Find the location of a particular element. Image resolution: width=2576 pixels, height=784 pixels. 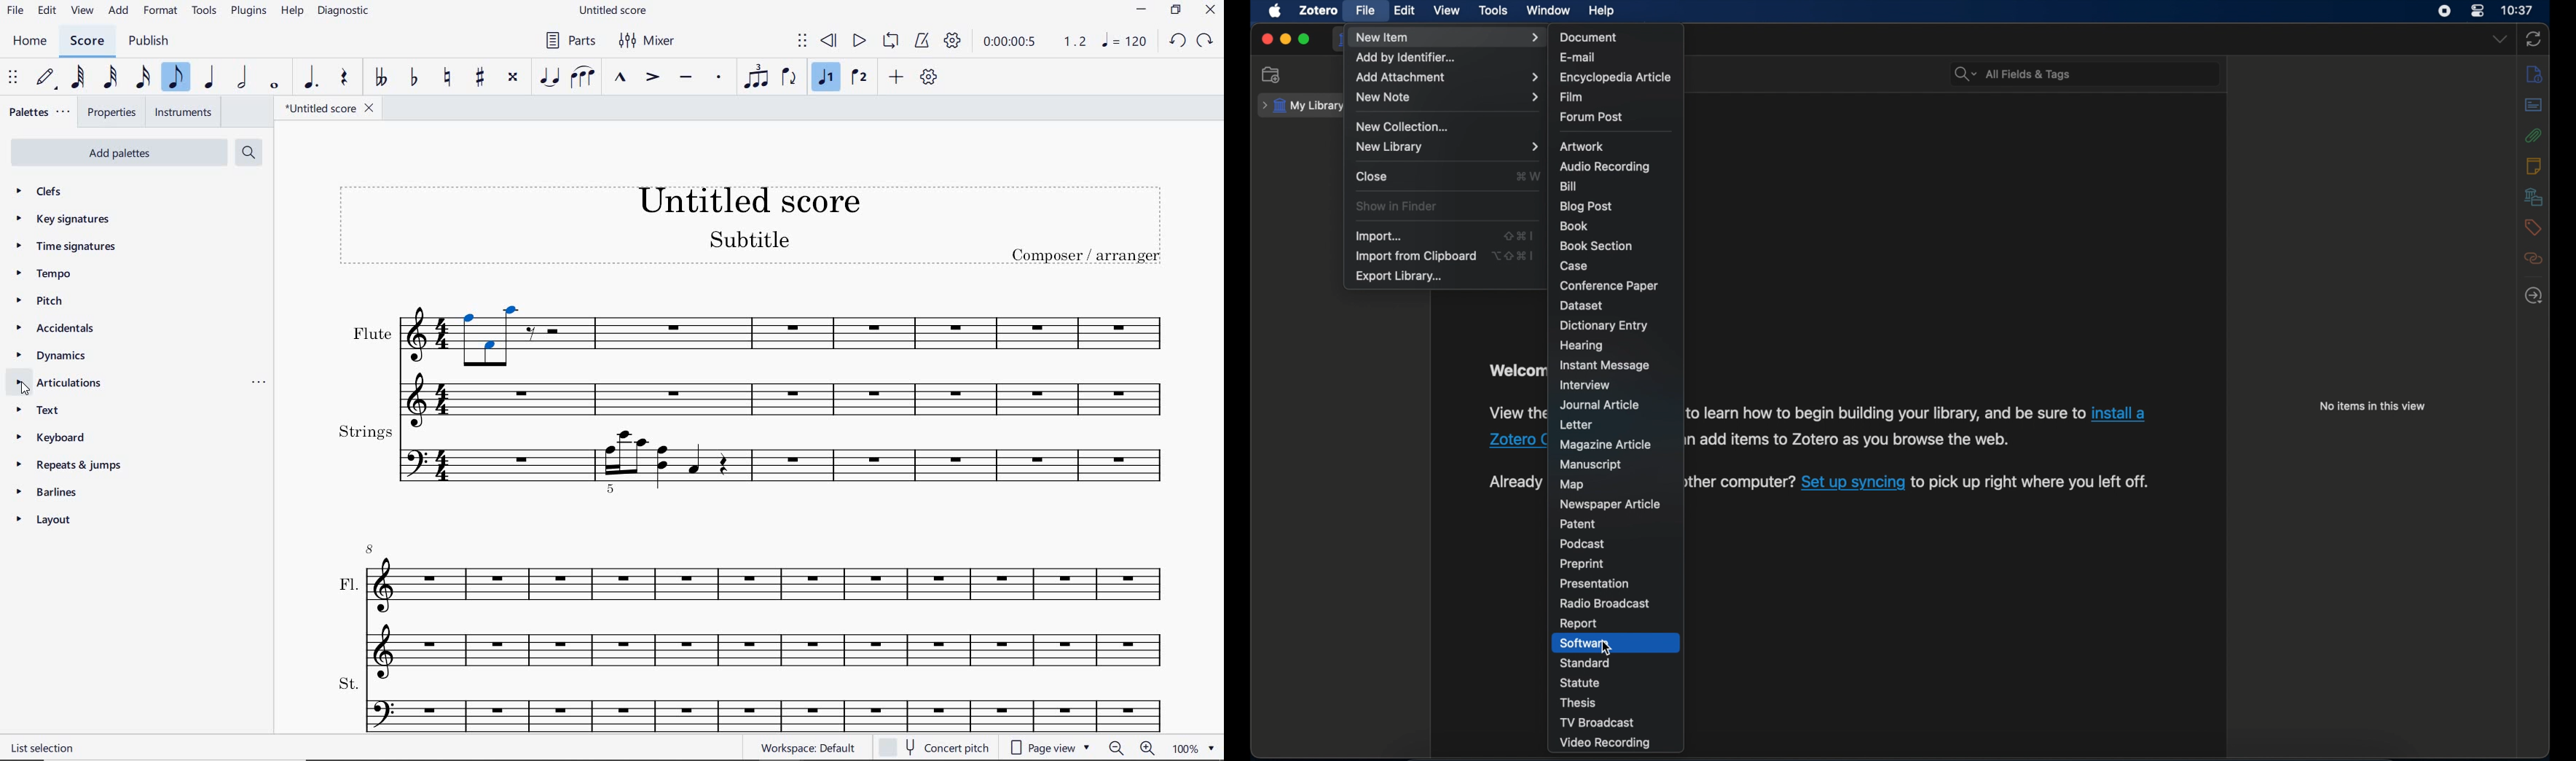

import is located at coordinates (1377, 235).